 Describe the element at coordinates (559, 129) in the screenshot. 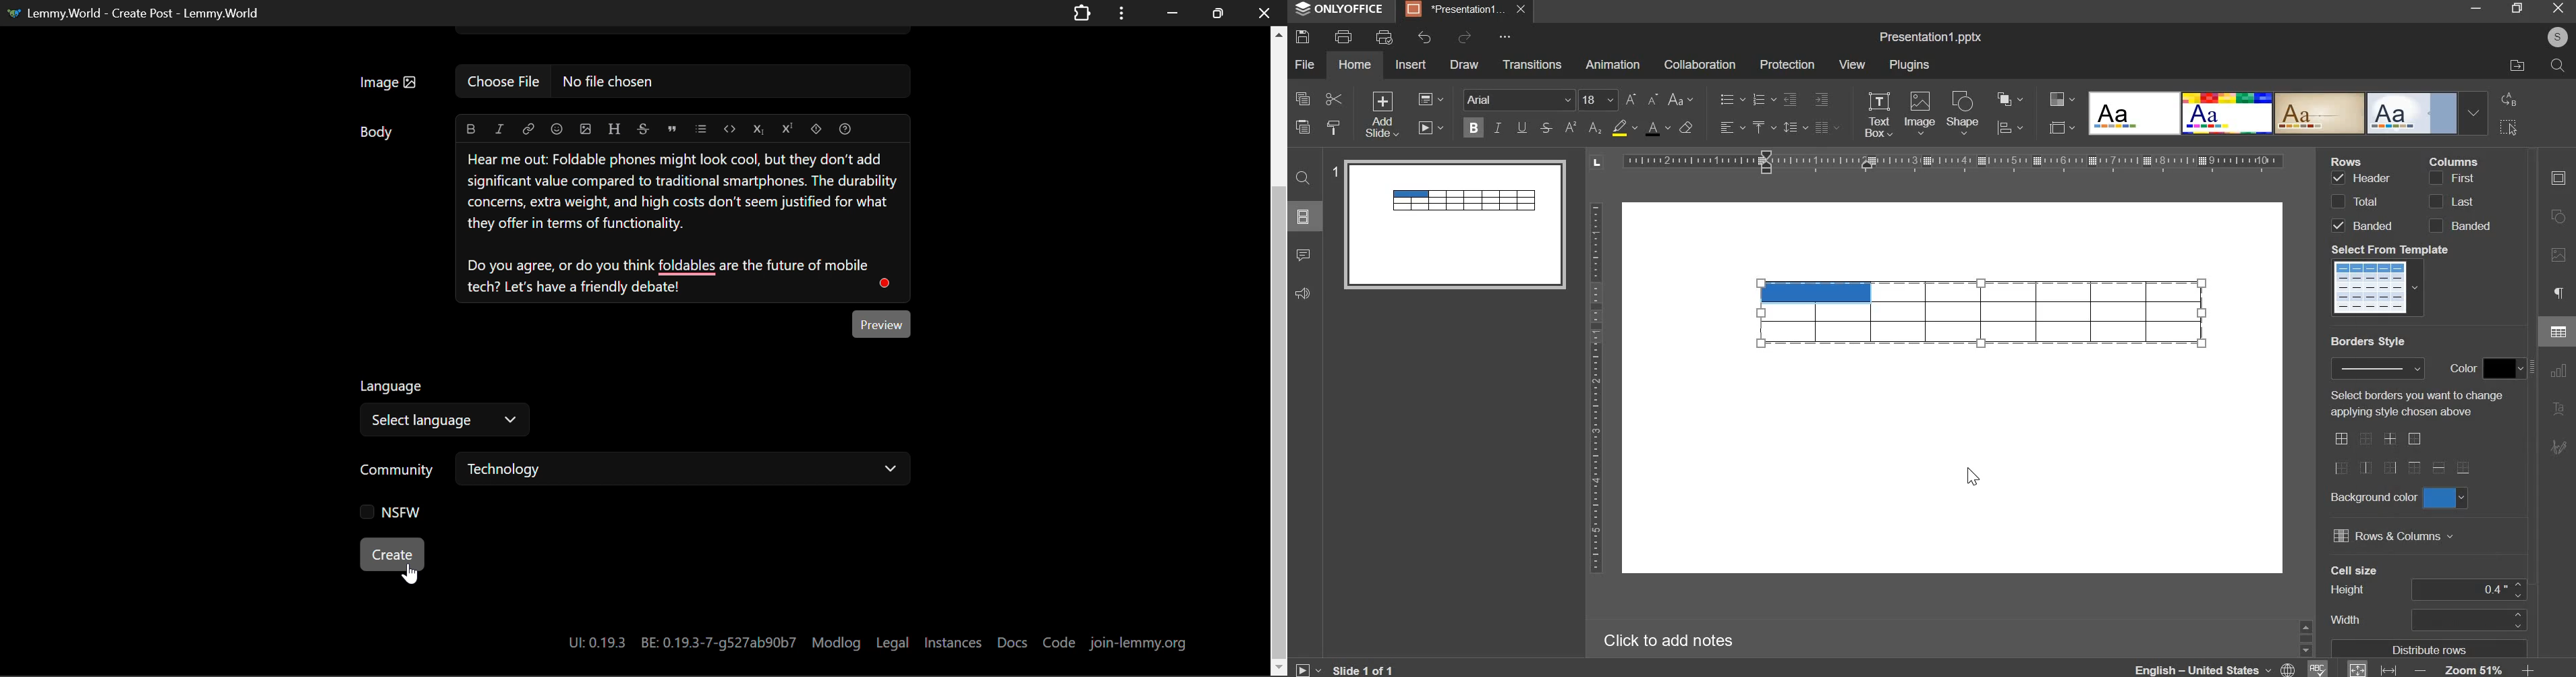

I see `emoji` at that location.